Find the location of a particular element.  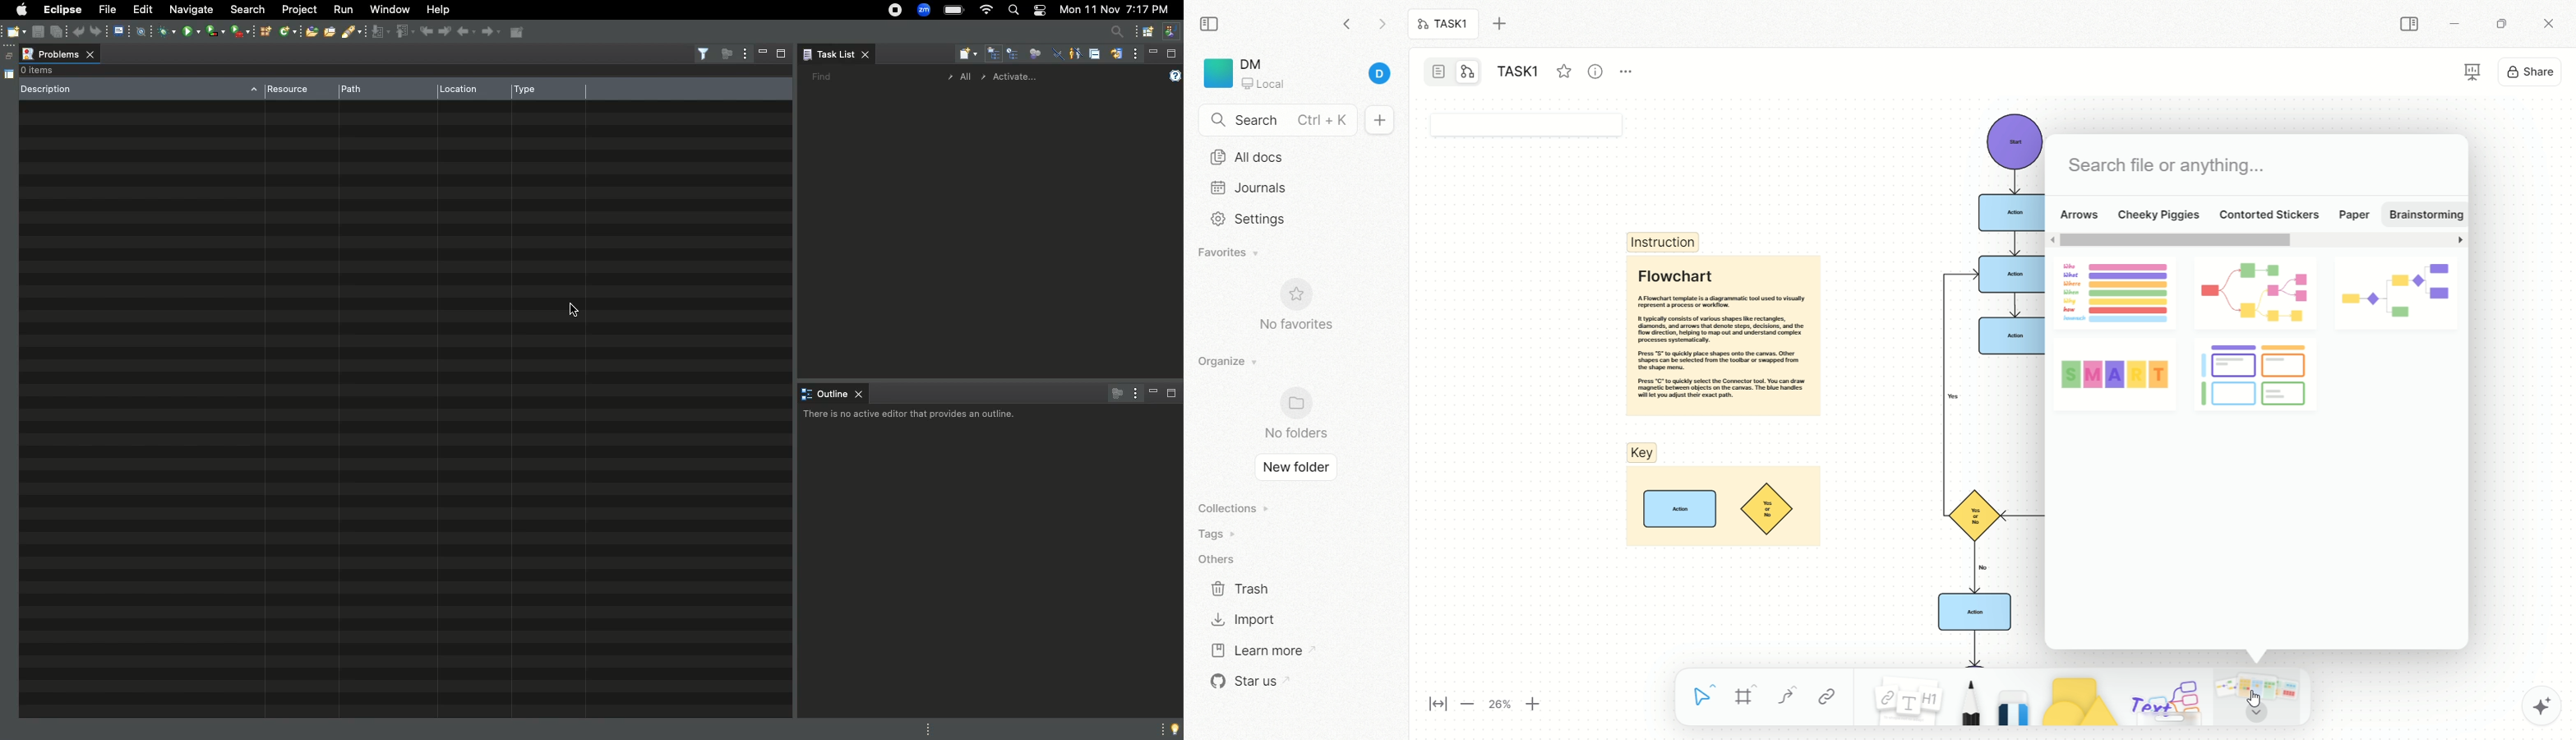

Categorized is located at coordinates (995, 55).